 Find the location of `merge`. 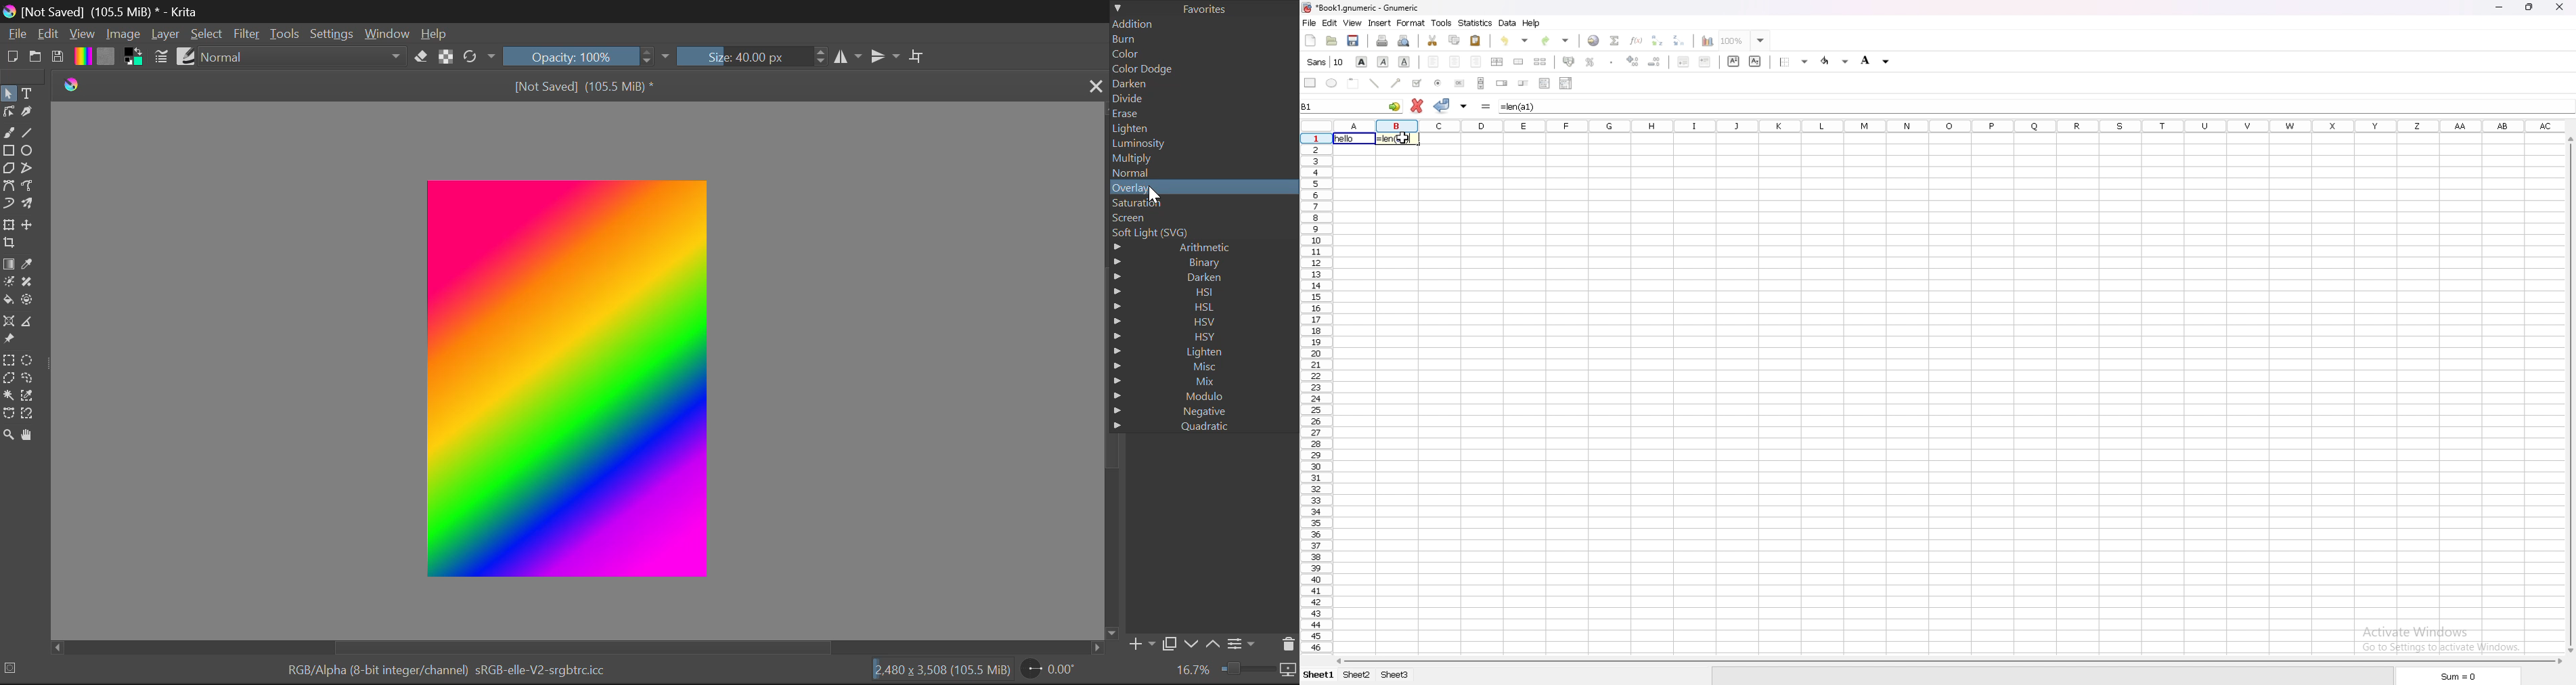

merge is located at coordinates (1518, 62).